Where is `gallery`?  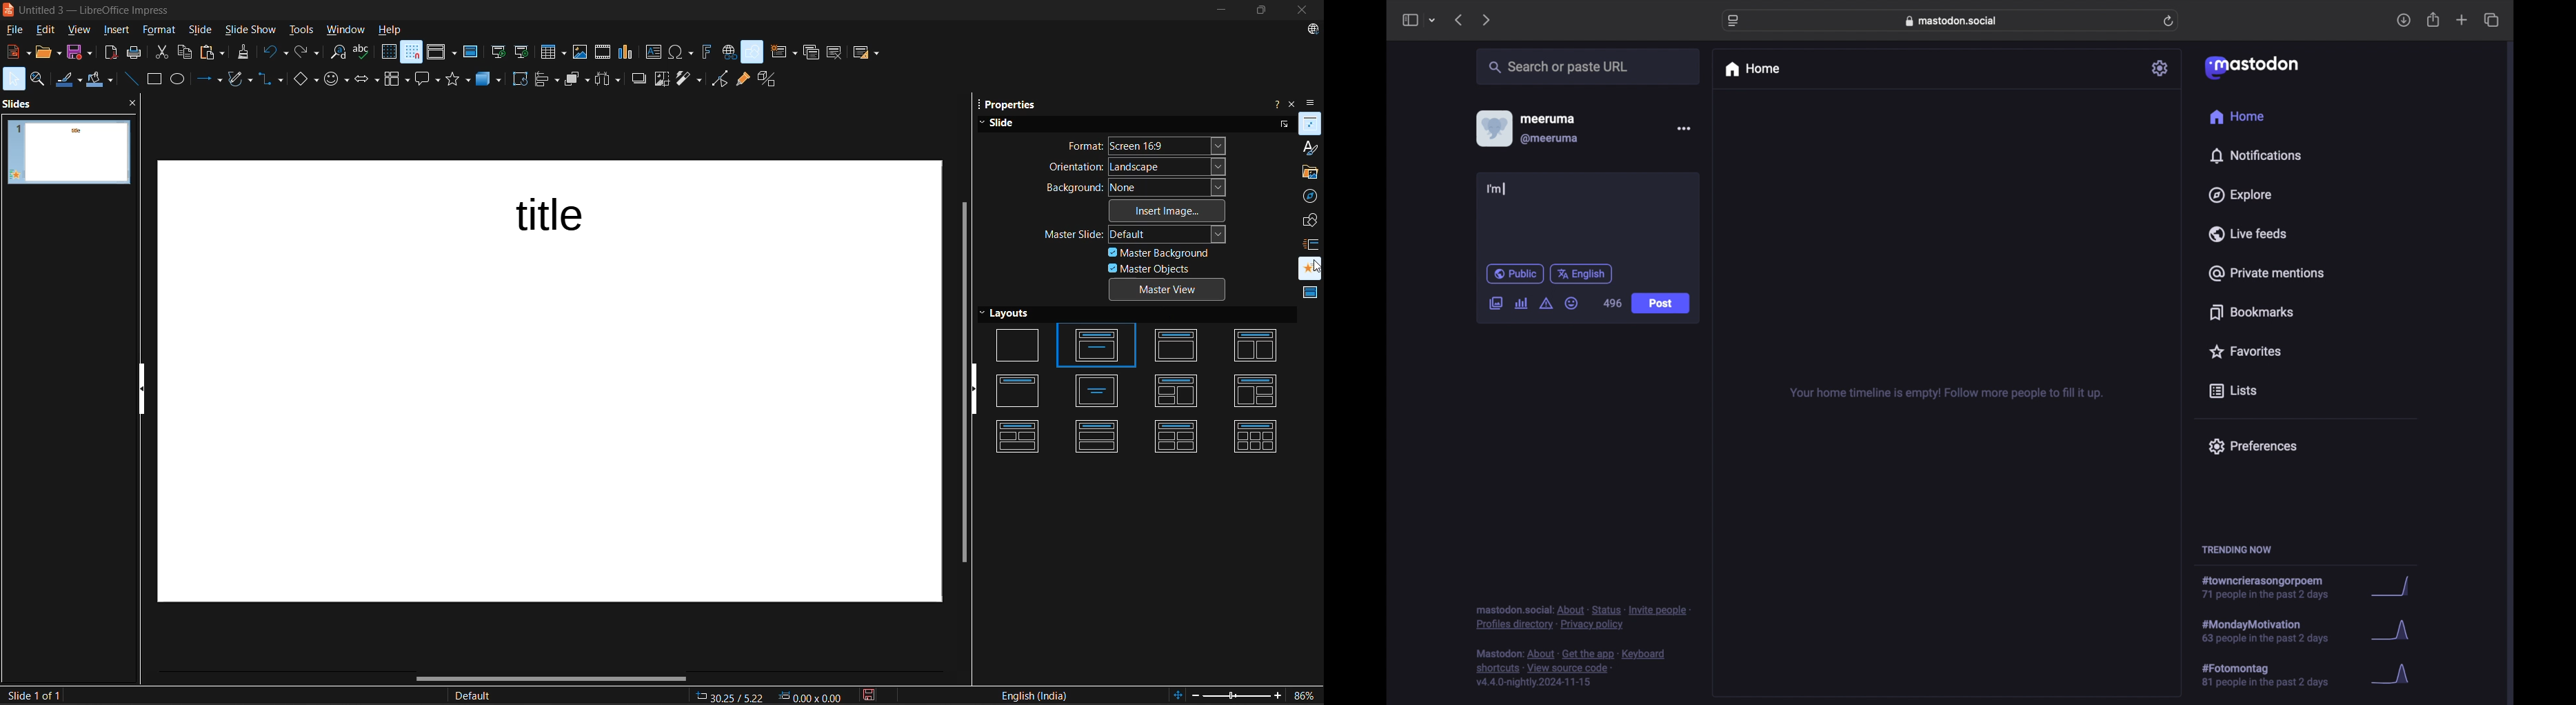 gallery is located at coordinates (1311, 172).